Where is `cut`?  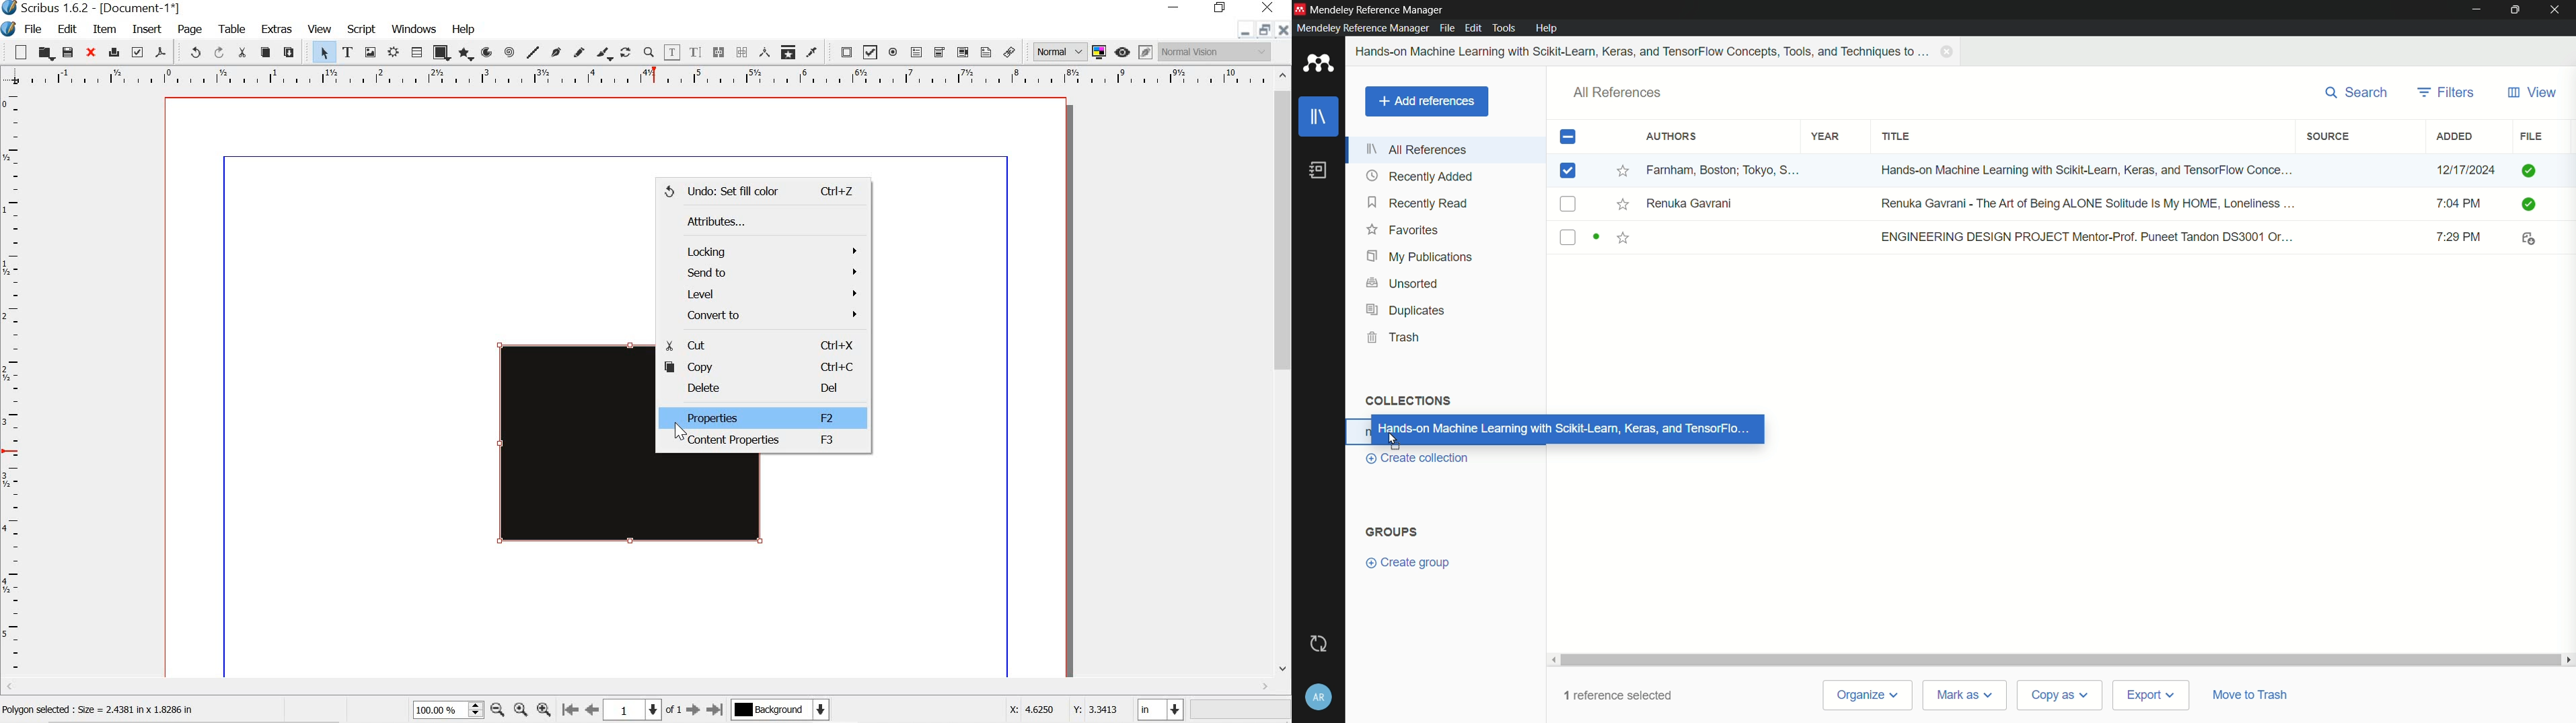
cut is located at coordinates (758, 345).